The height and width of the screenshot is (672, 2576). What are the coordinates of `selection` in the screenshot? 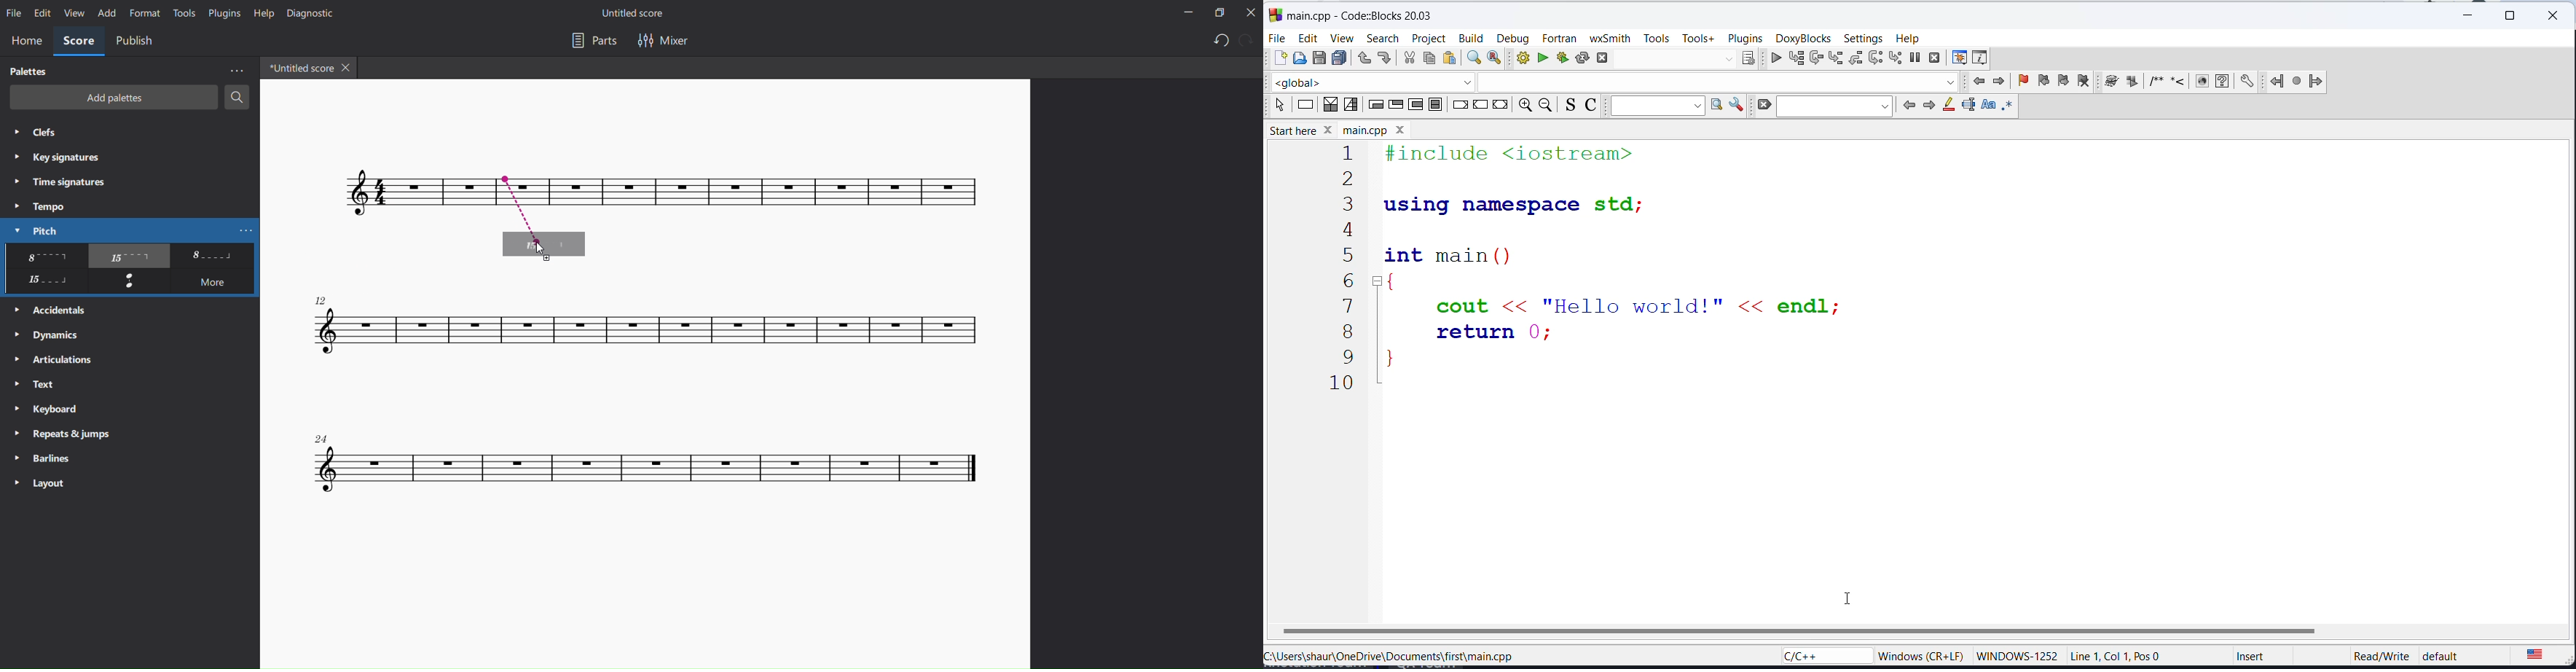 It's located at (1351, 106).